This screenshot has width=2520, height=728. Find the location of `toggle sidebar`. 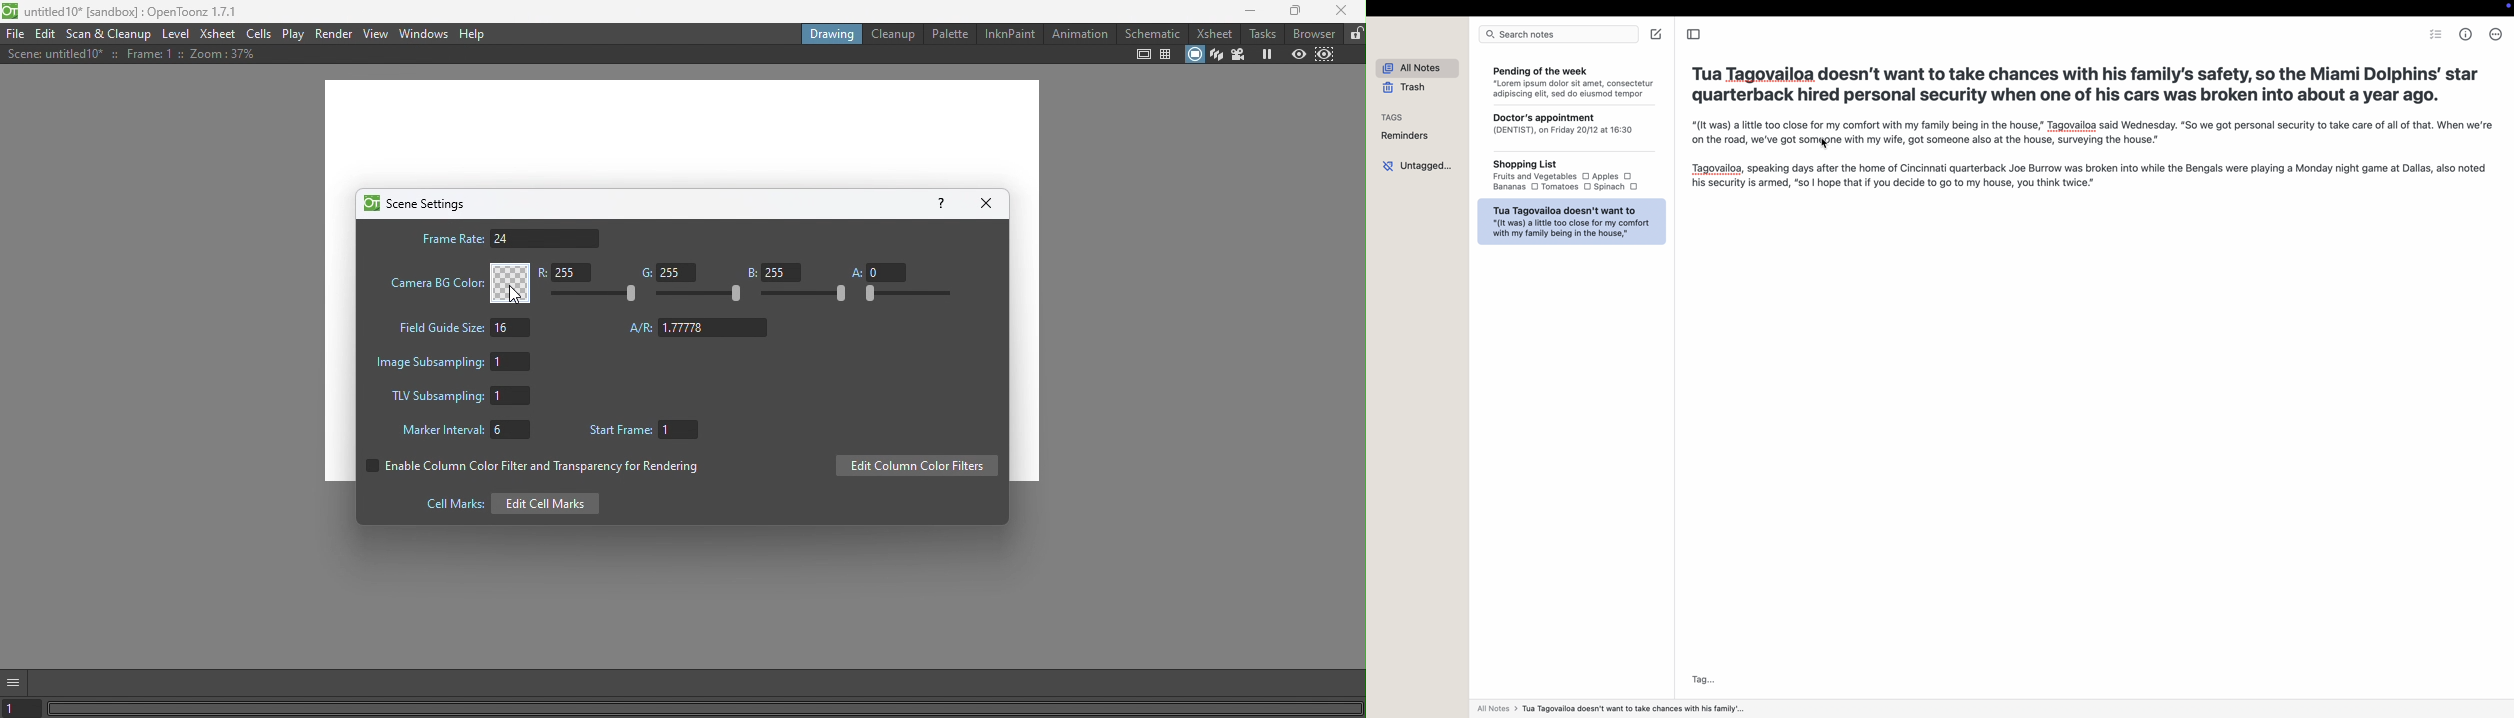

toggle sidebar is located at coordinates (1693, 36).